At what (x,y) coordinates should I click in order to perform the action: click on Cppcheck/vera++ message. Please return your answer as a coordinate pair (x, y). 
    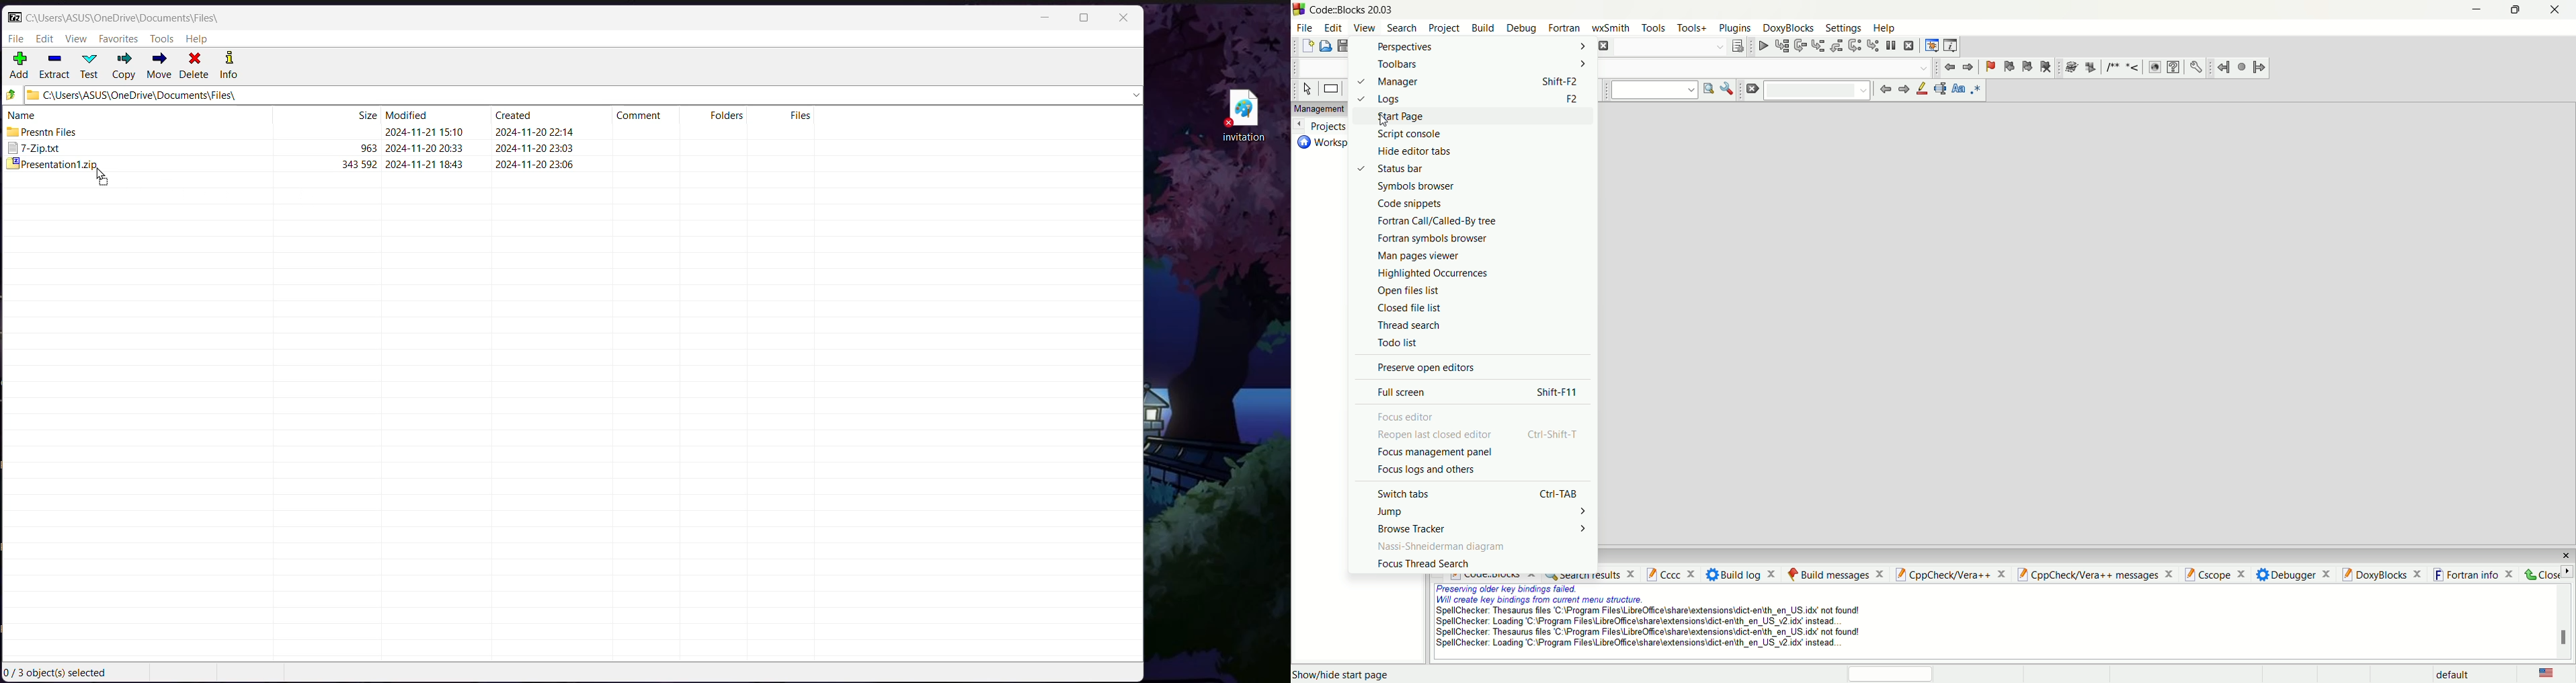
    Looking at the image, I should click on (2095, 575).